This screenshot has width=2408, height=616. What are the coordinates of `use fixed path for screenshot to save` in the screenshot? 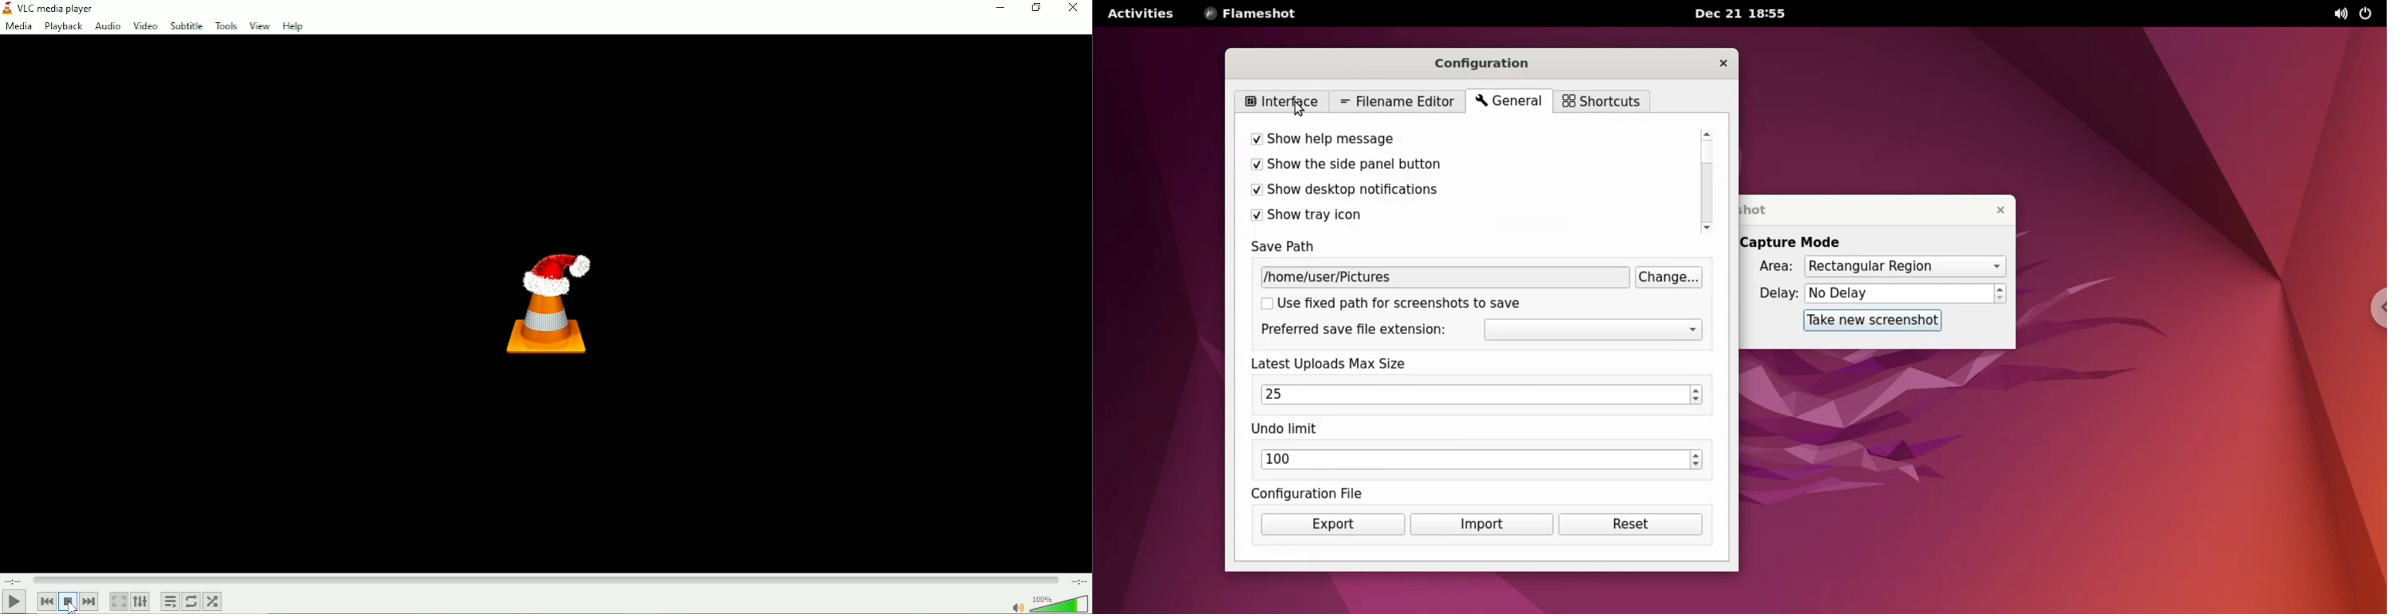 It's located at (1402, 306).